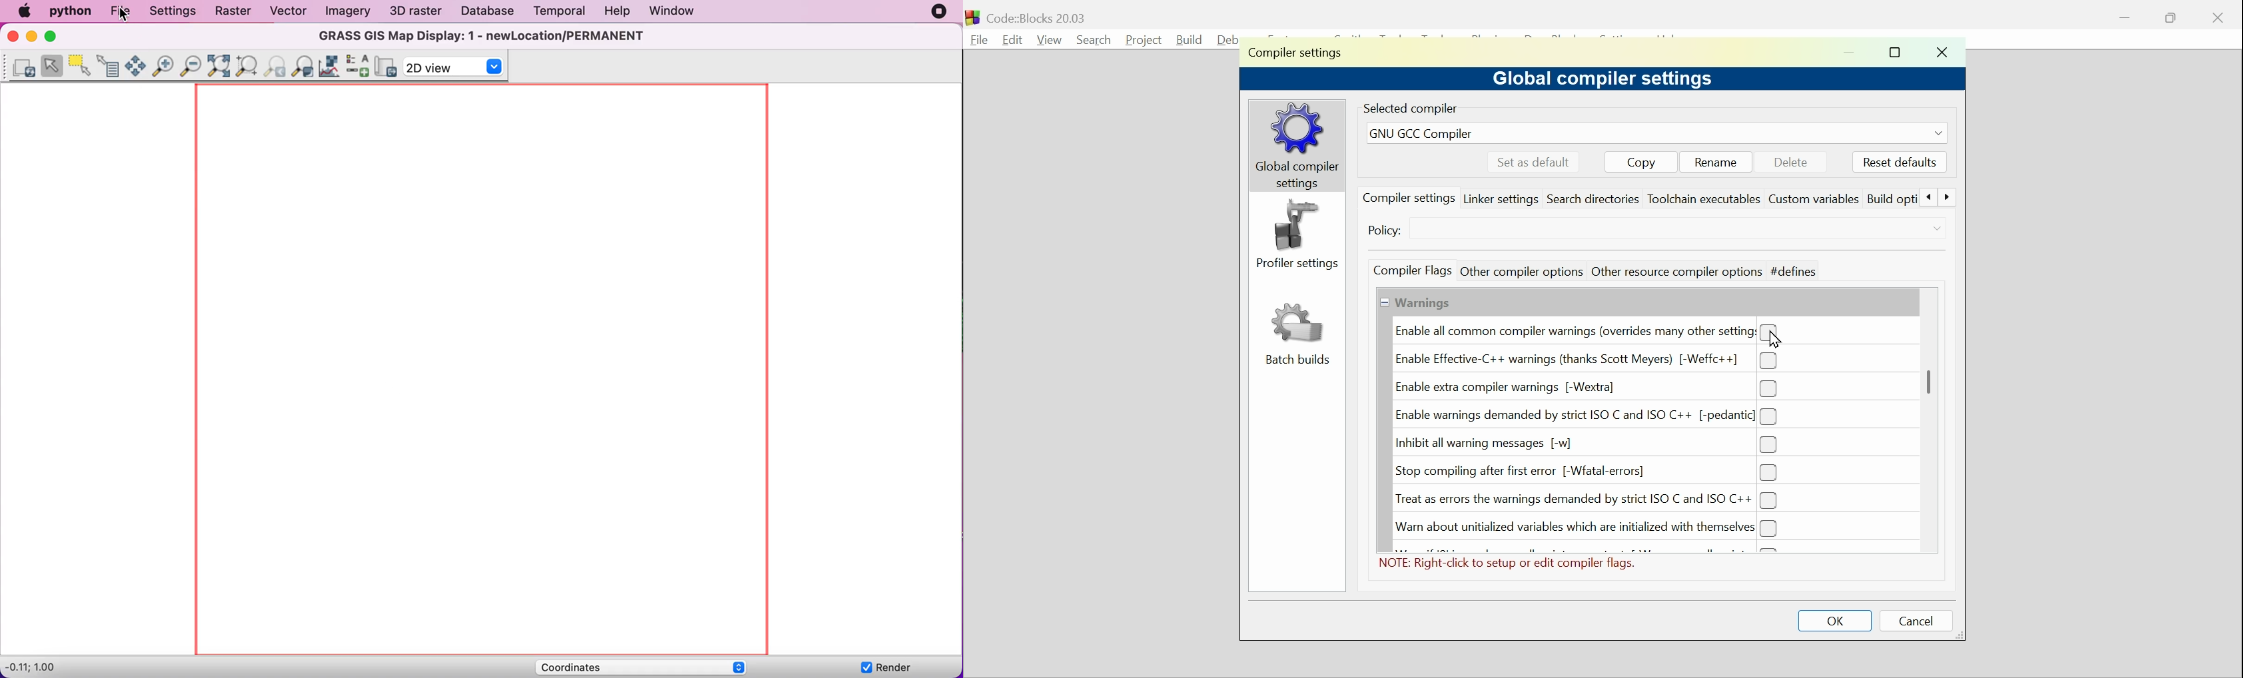 The image size is (2268, 700). What do you see at coordinates (1655, 133) in the screenshot?
I see `GNUGCC compiler` at bounding box center [1655, 133].